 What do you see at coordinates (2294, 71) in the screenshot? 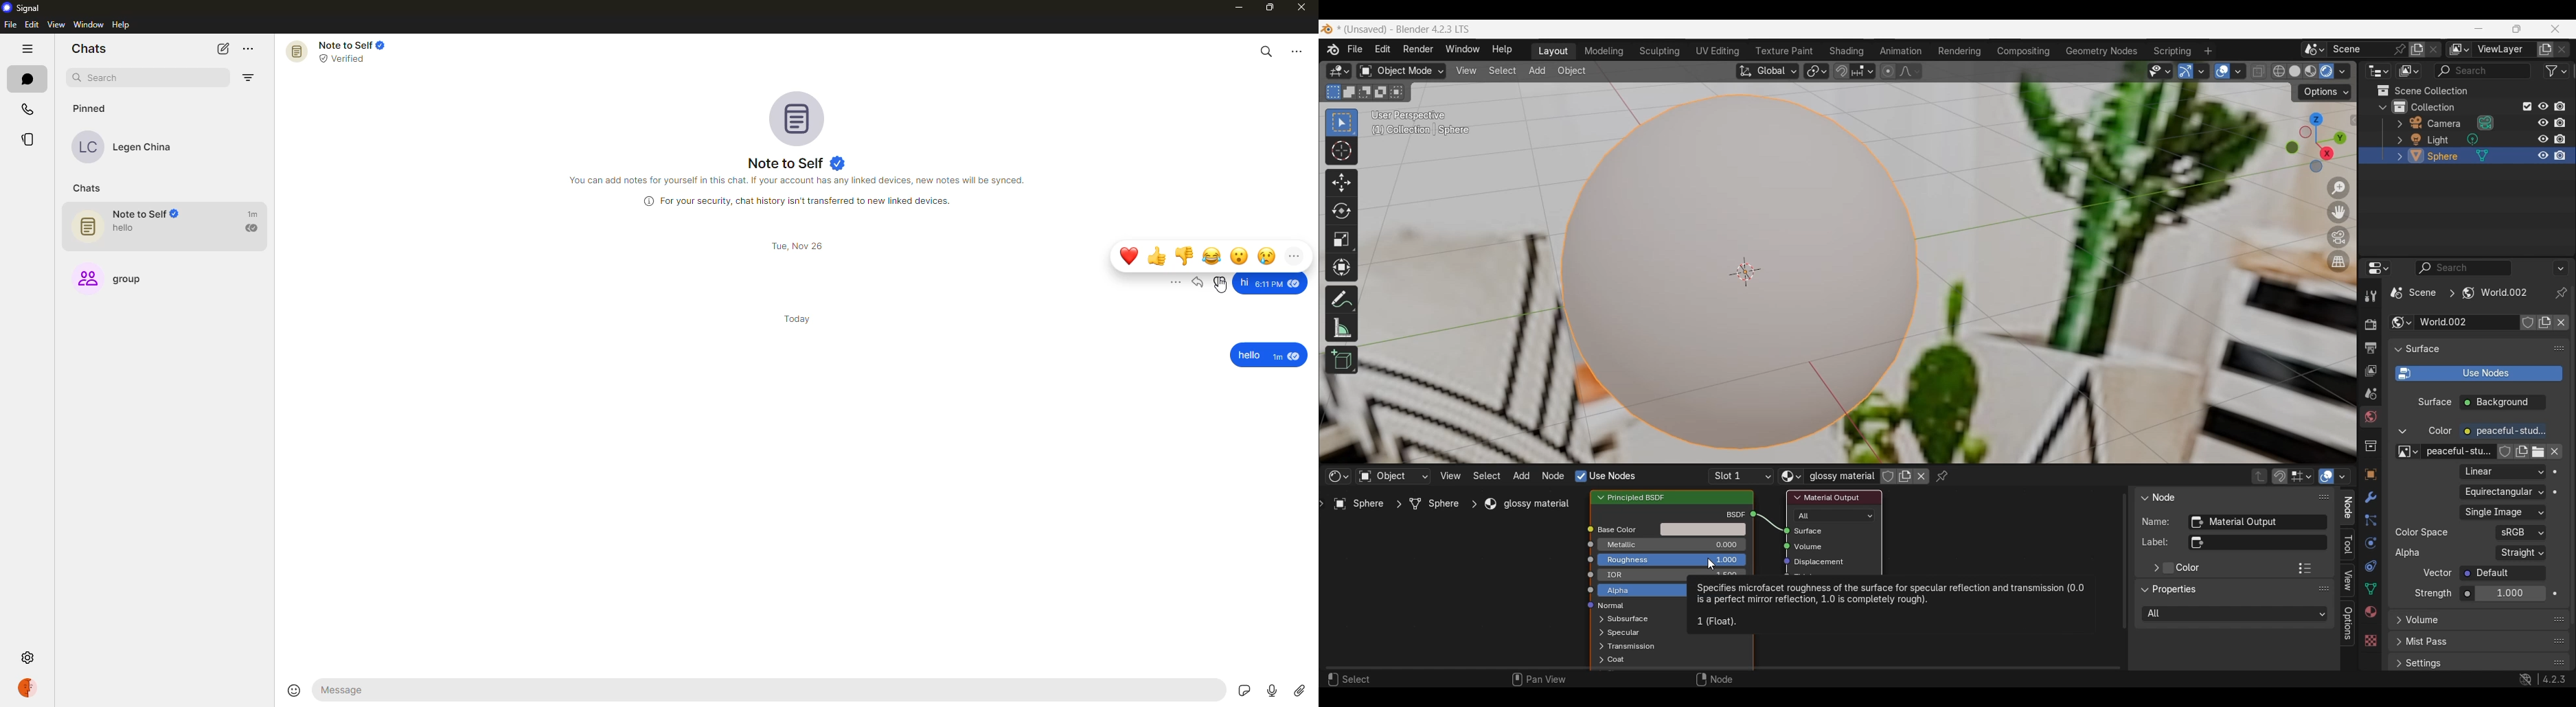
I see `Viewport shading: solid` at bounding box center [2294, 71].